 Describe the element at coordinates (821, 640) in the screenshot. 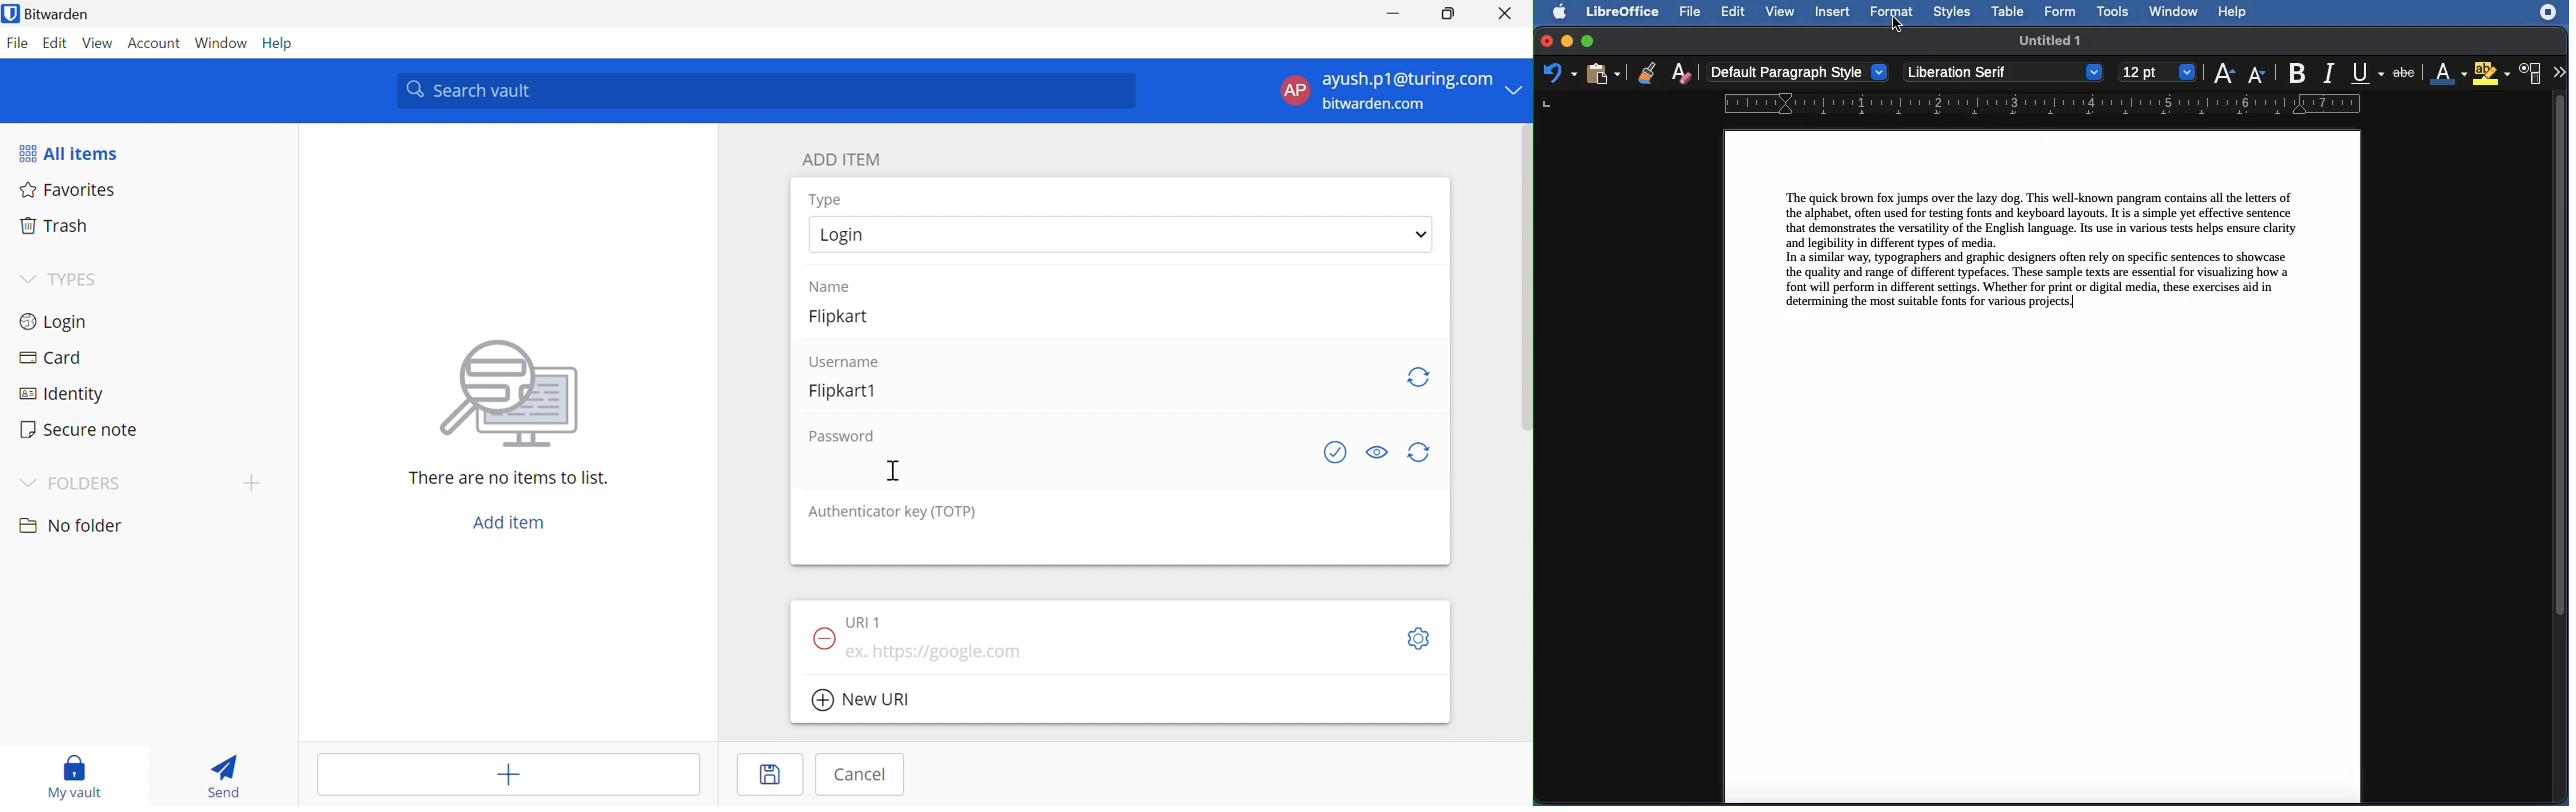

I see `` at that location.